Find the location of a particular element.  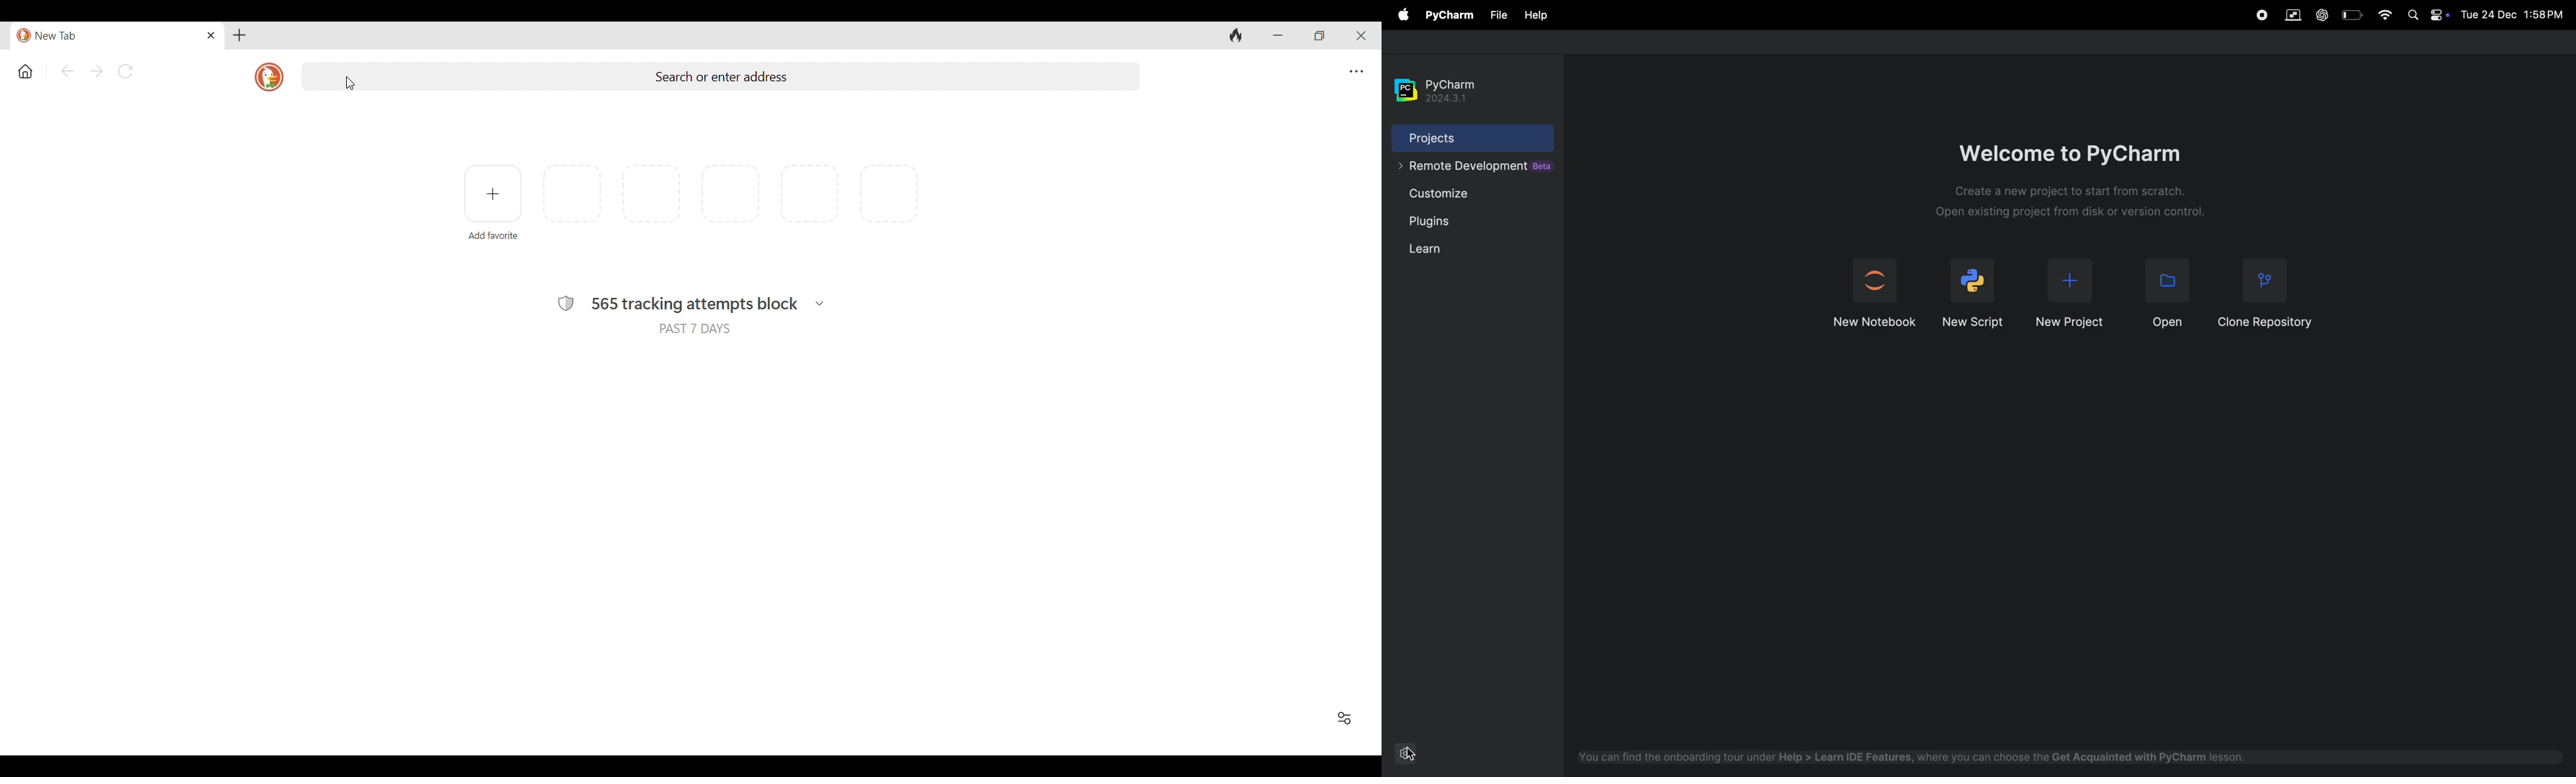

Browser logo is located at coordinates (268, 78).